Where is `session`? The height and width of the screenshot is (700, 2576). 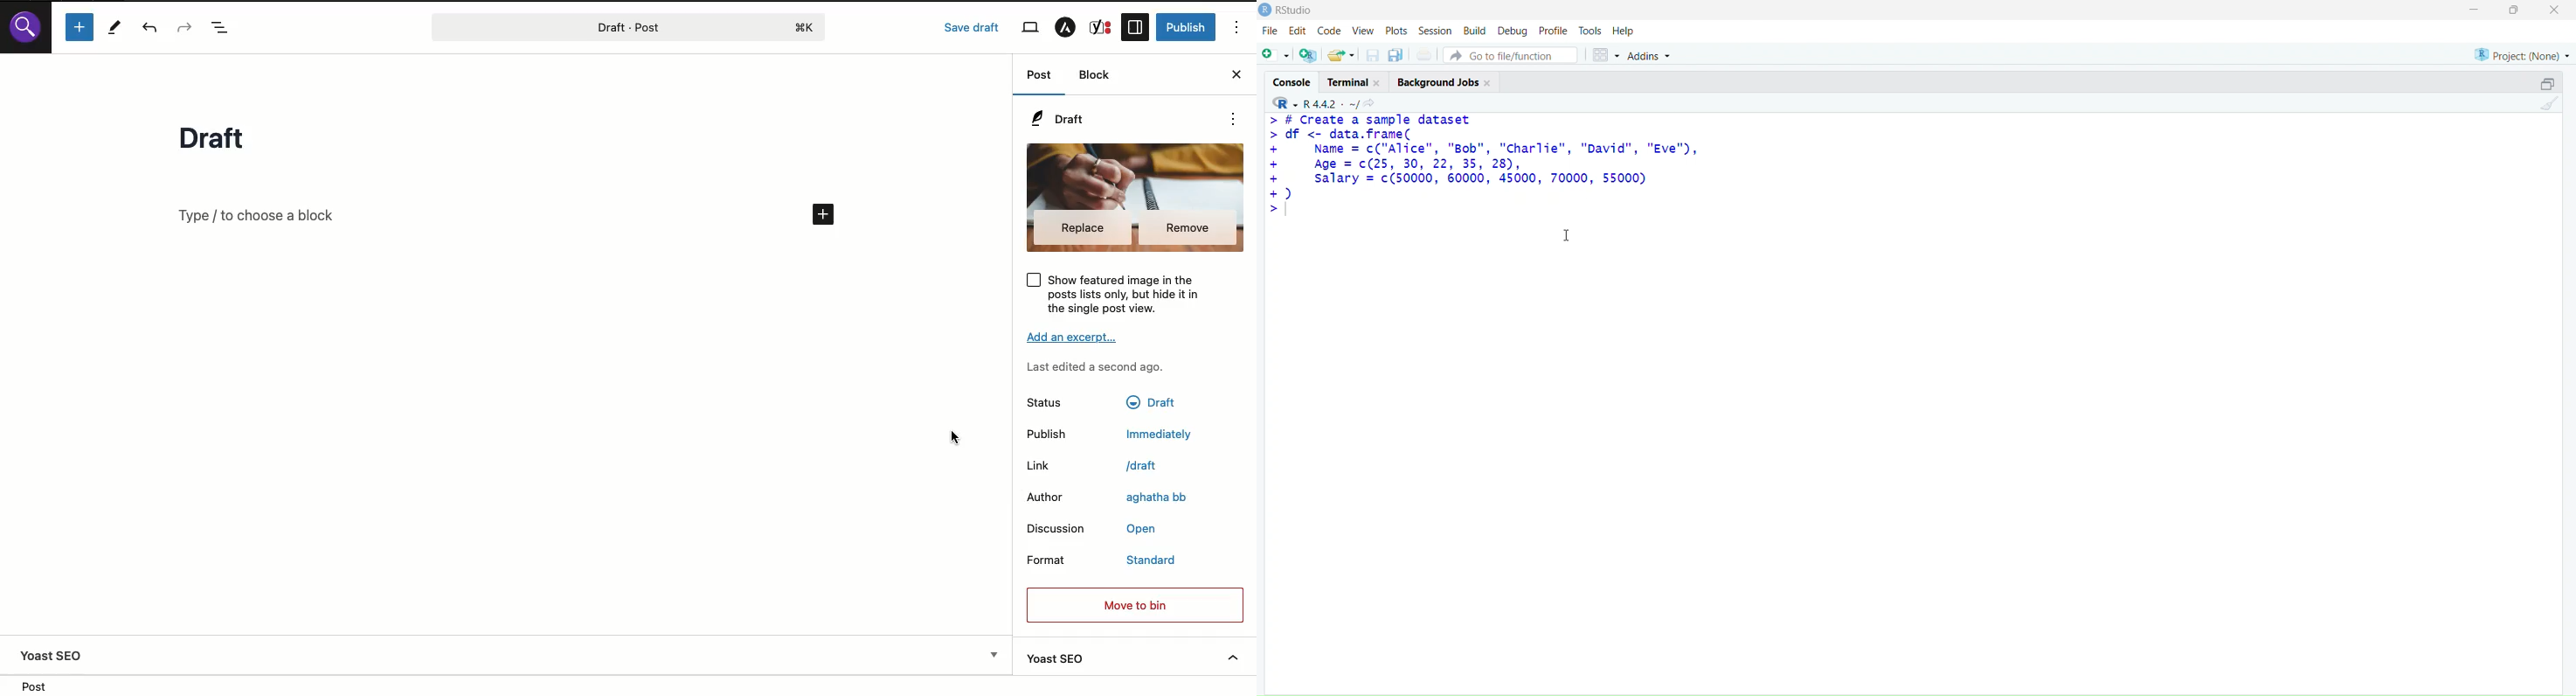 session is located at coordinates (1436, 31).